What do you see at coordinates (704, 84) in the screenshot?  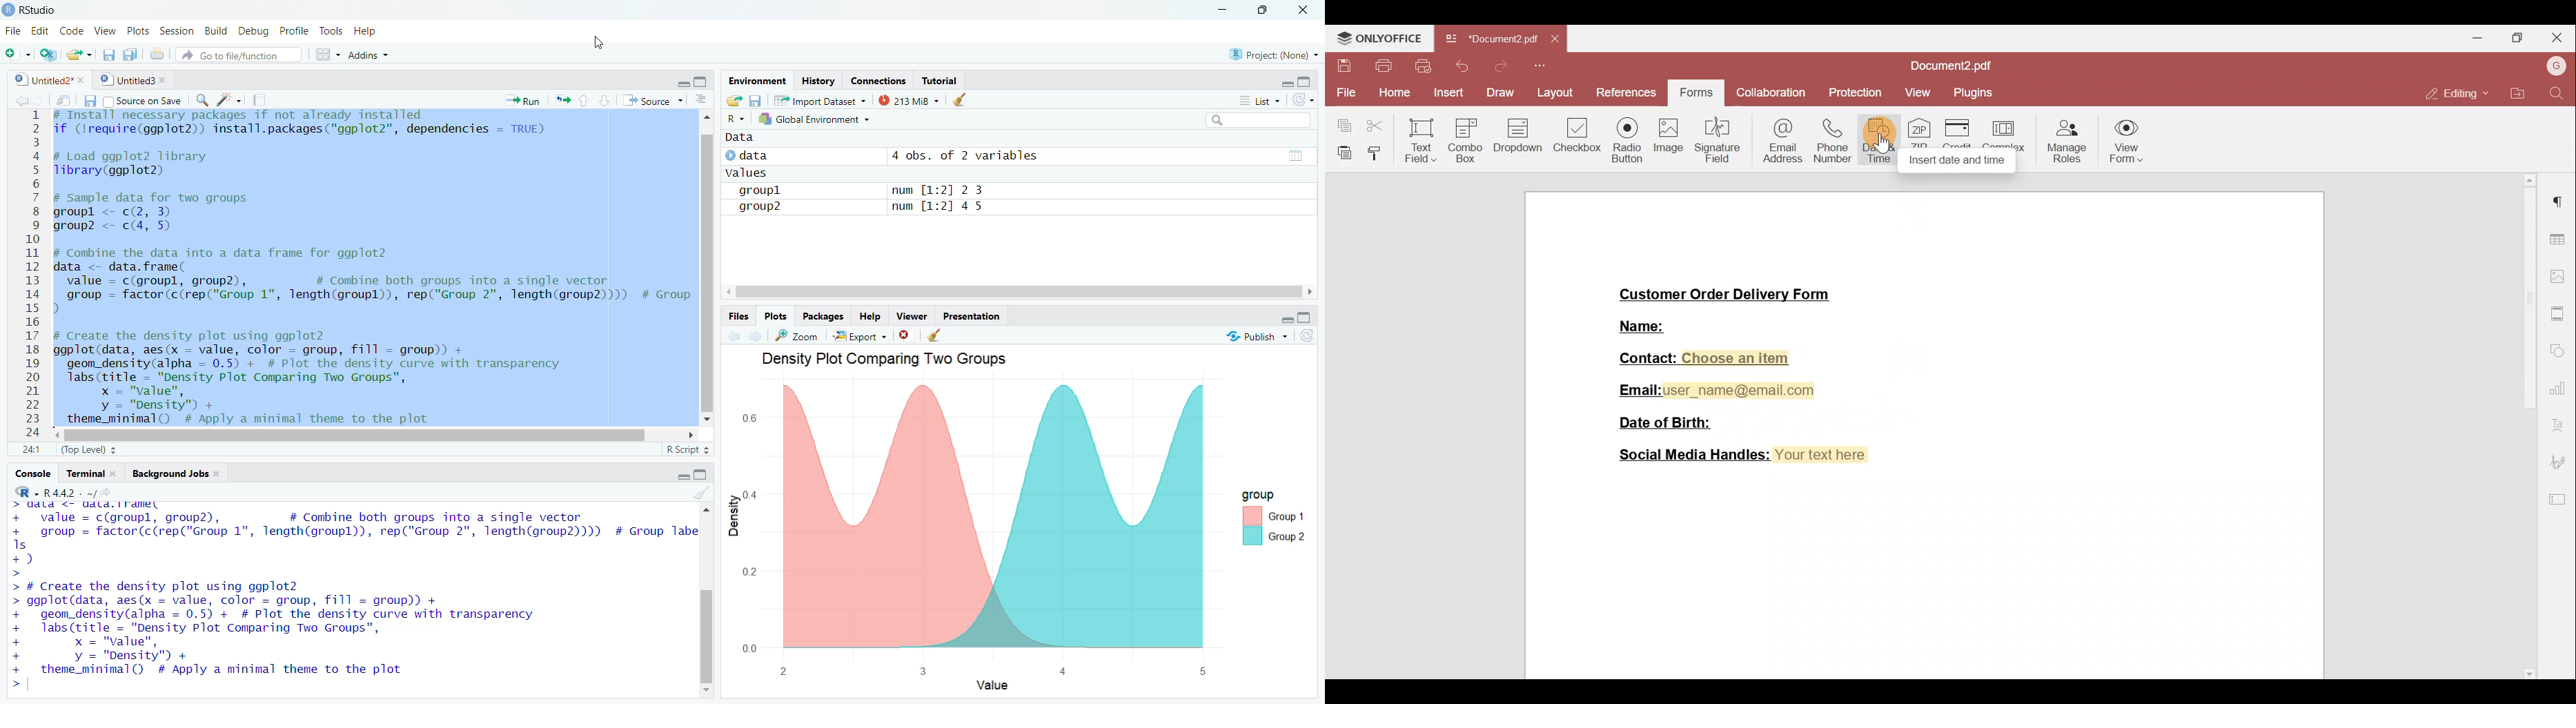 I see `maximize` at bounding box center [704, 84].